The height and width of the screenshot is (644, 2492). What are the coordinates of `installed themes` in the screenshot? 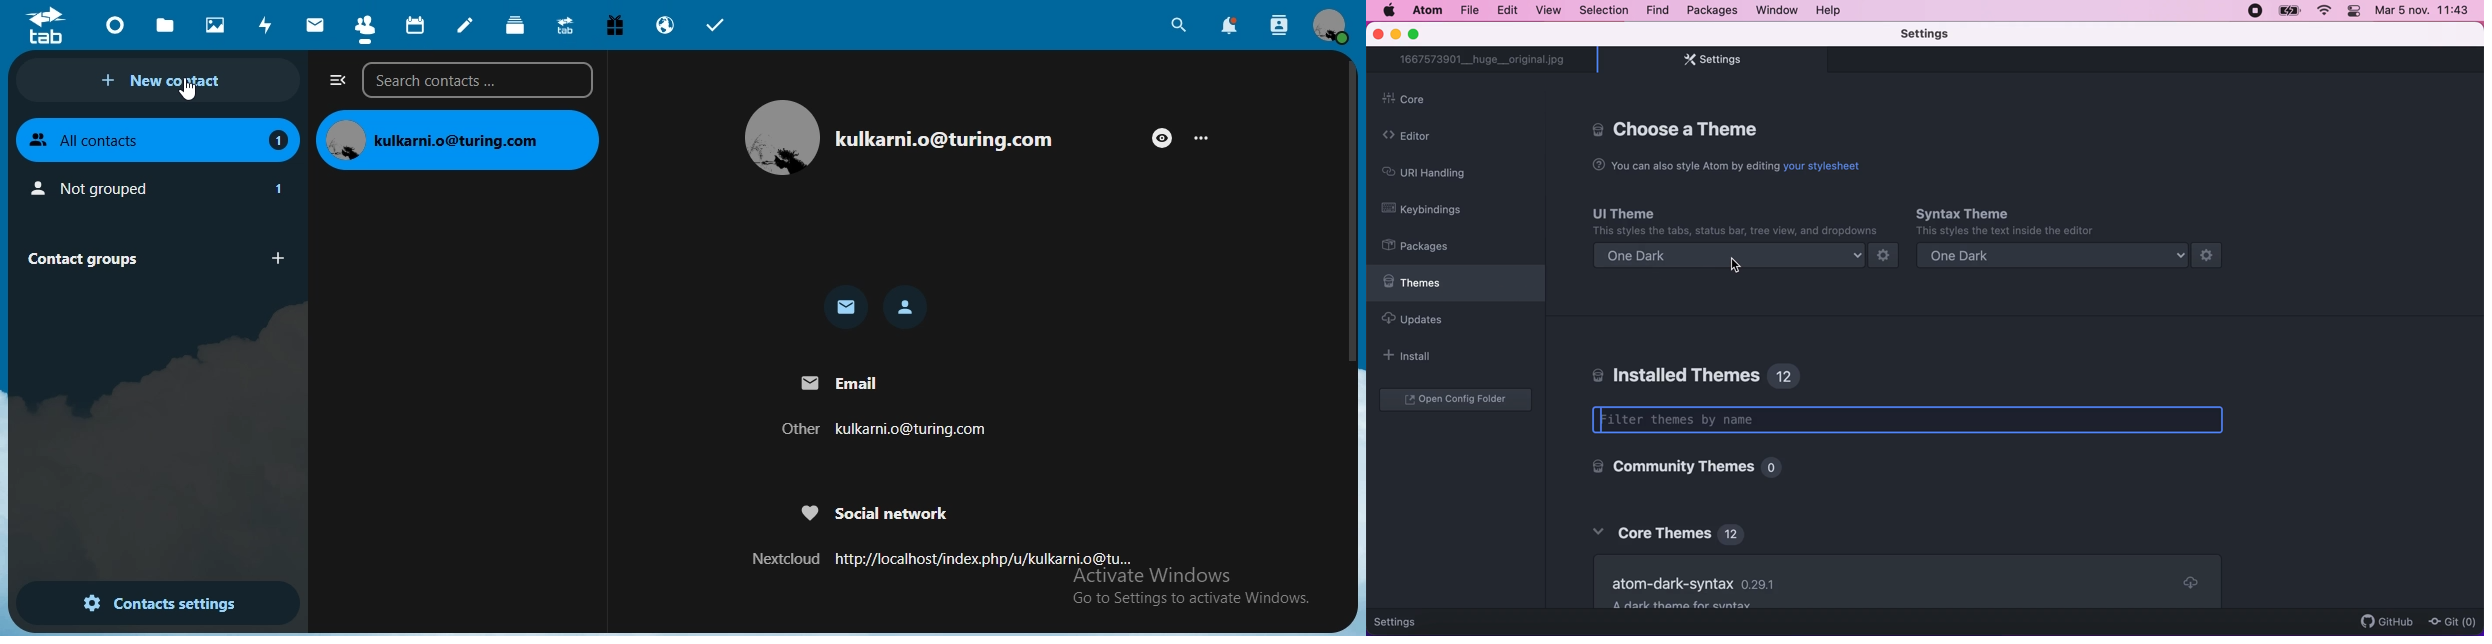 It's located at (1703, 373).